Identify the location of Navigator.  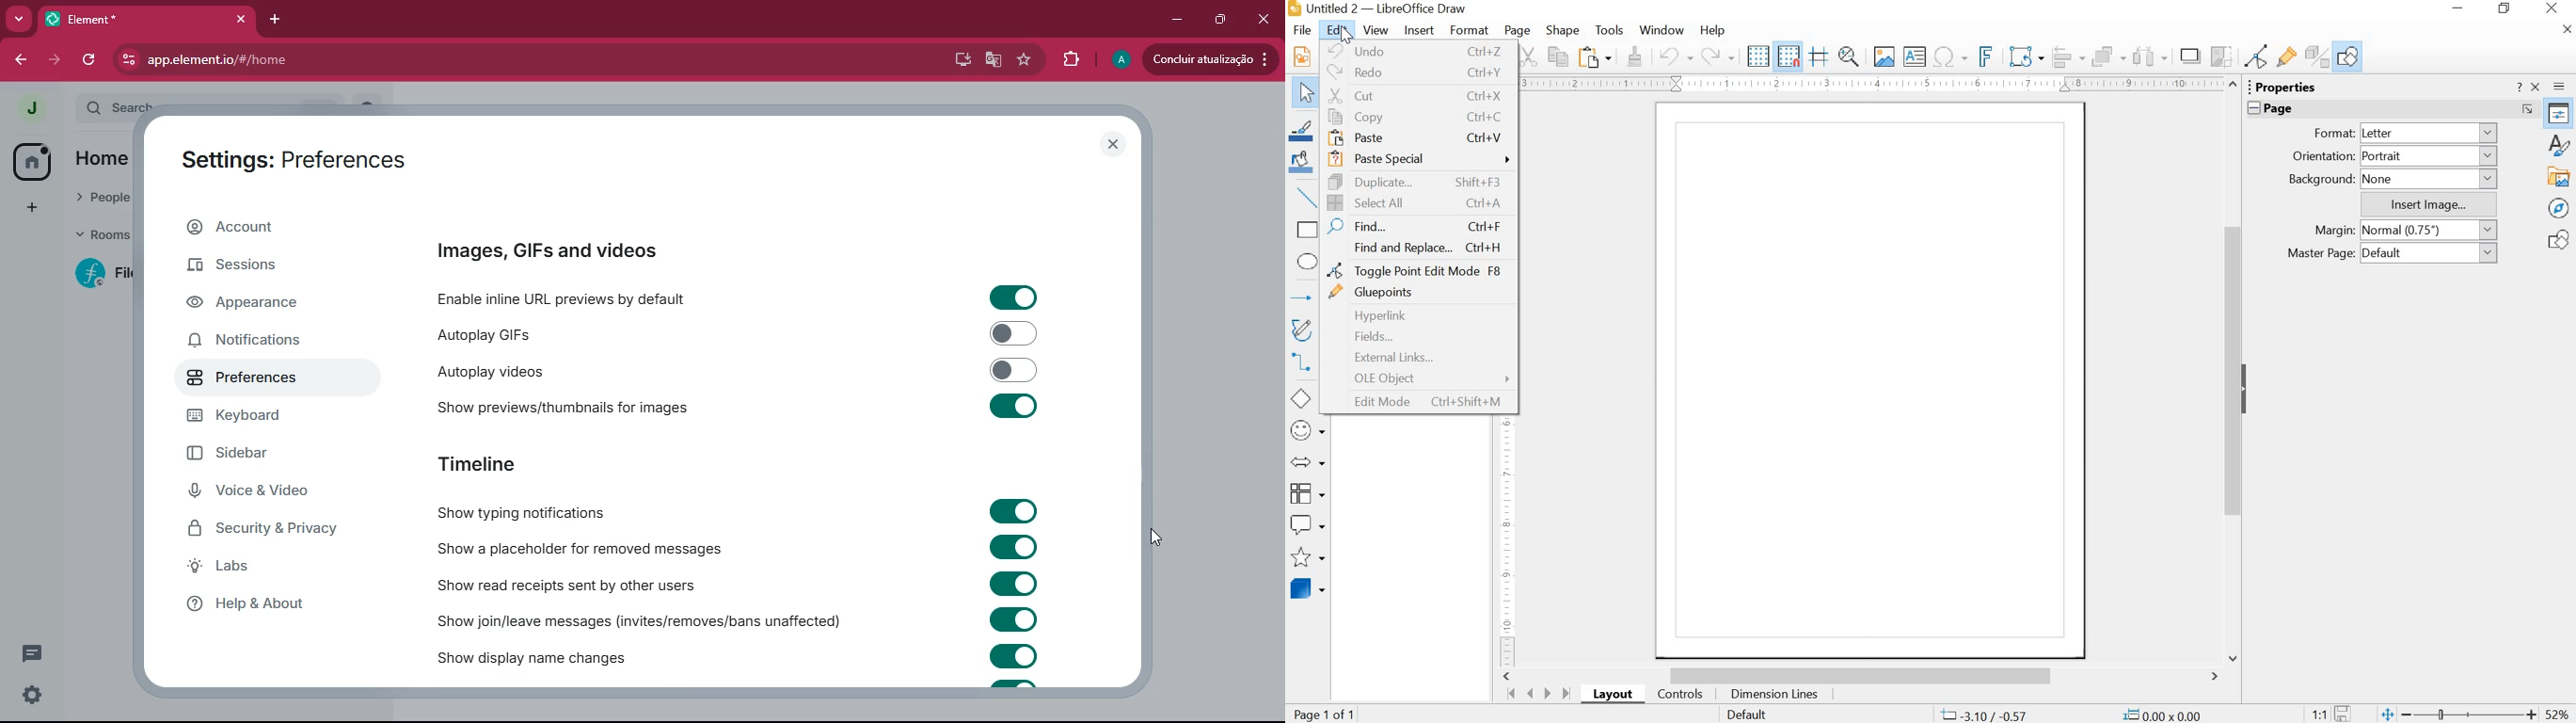
(2559, 209).